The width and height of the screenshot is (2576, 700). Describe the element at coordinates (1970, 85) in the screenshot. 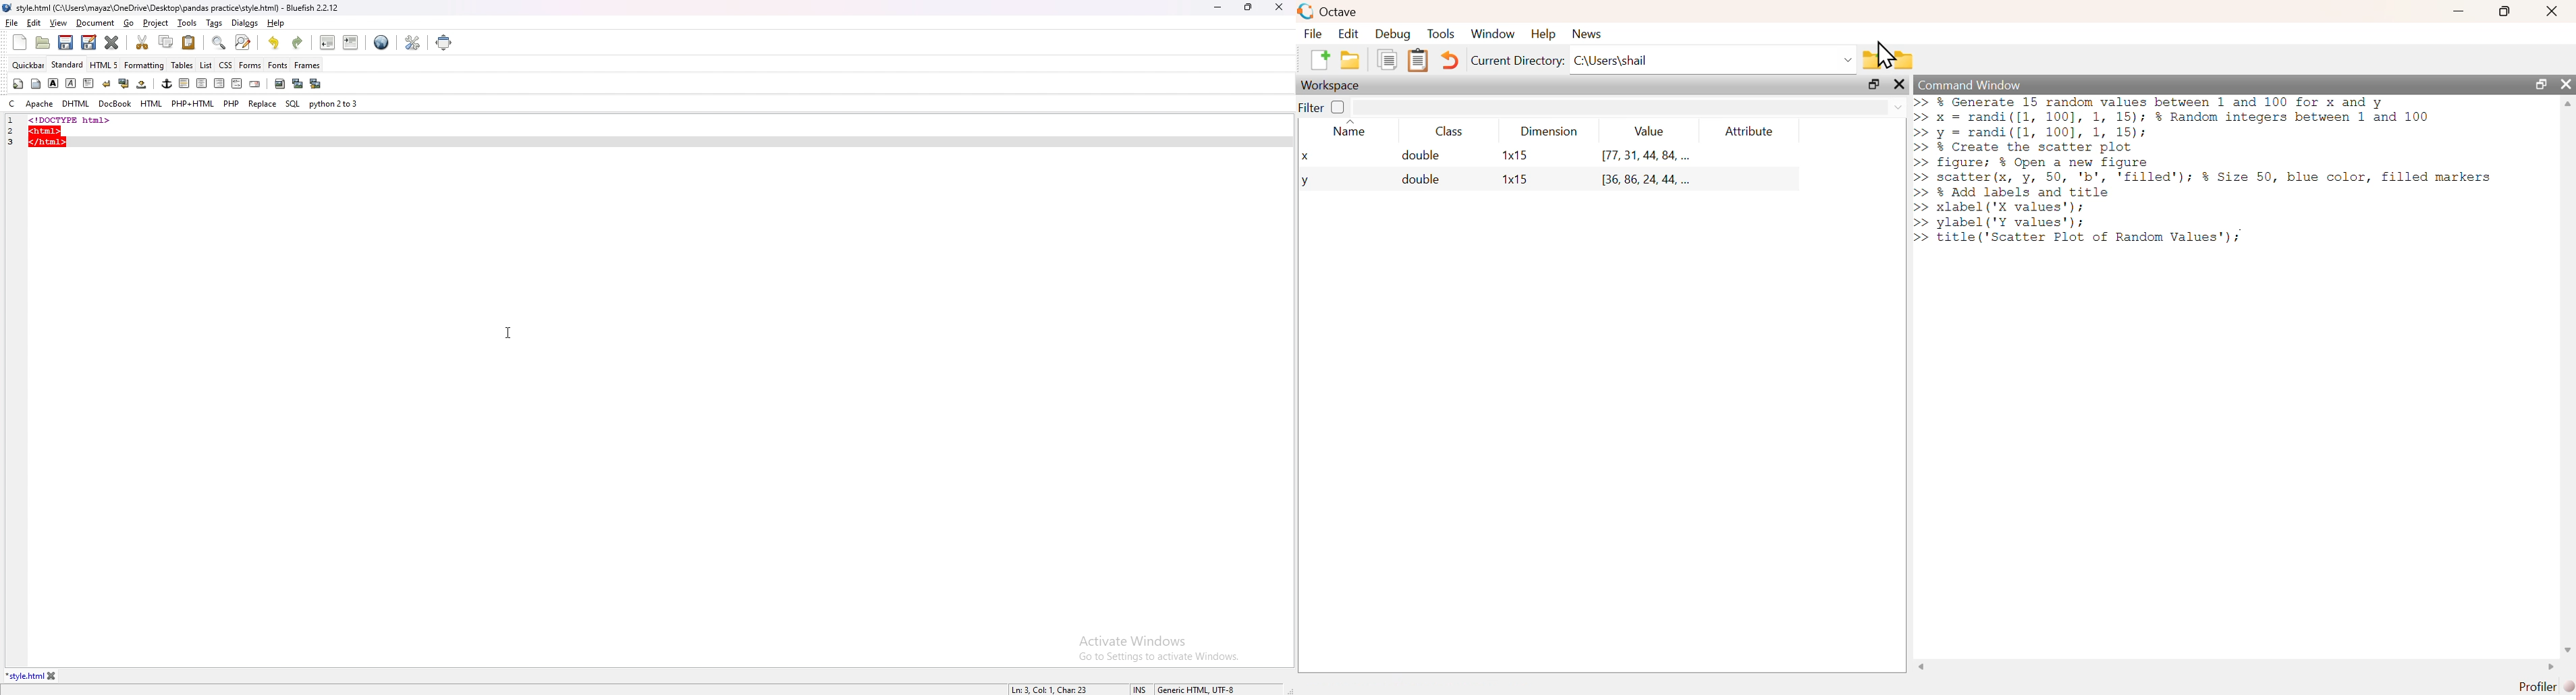

I see `Command Window` at that location.